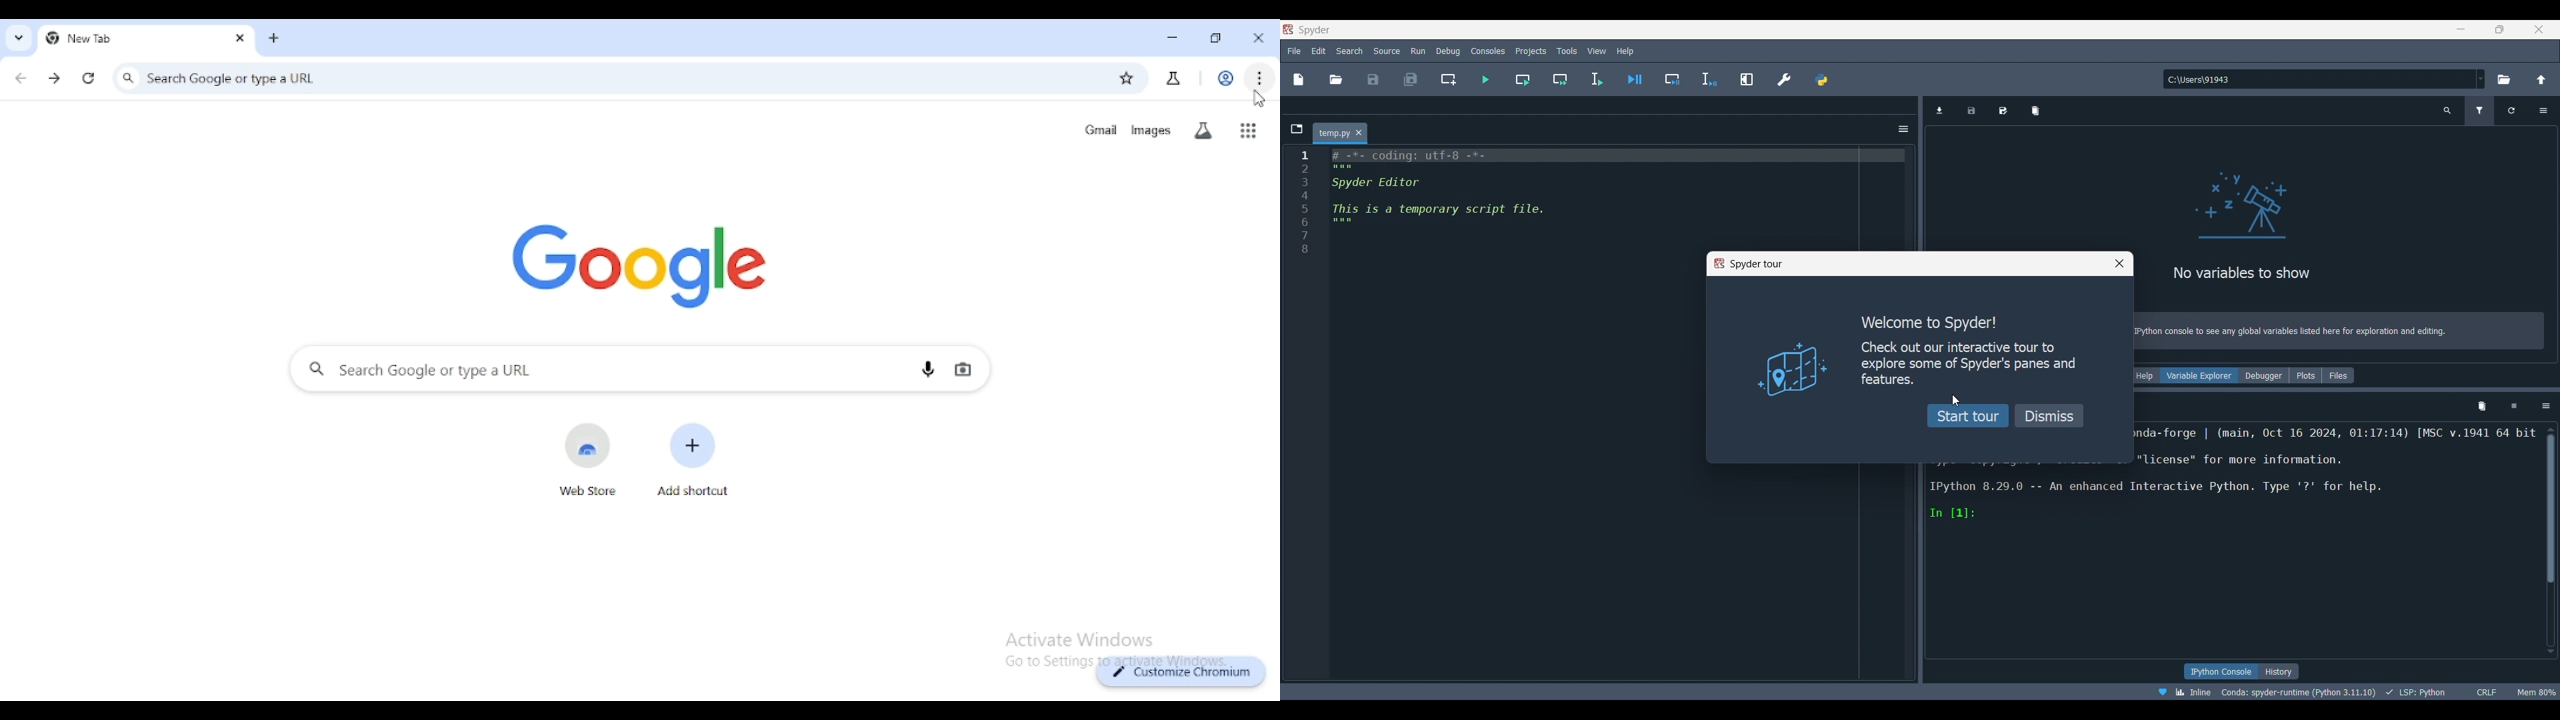 This screenshot has height=728, width=2576. I want to click on add shortcut, so click(693, 459).